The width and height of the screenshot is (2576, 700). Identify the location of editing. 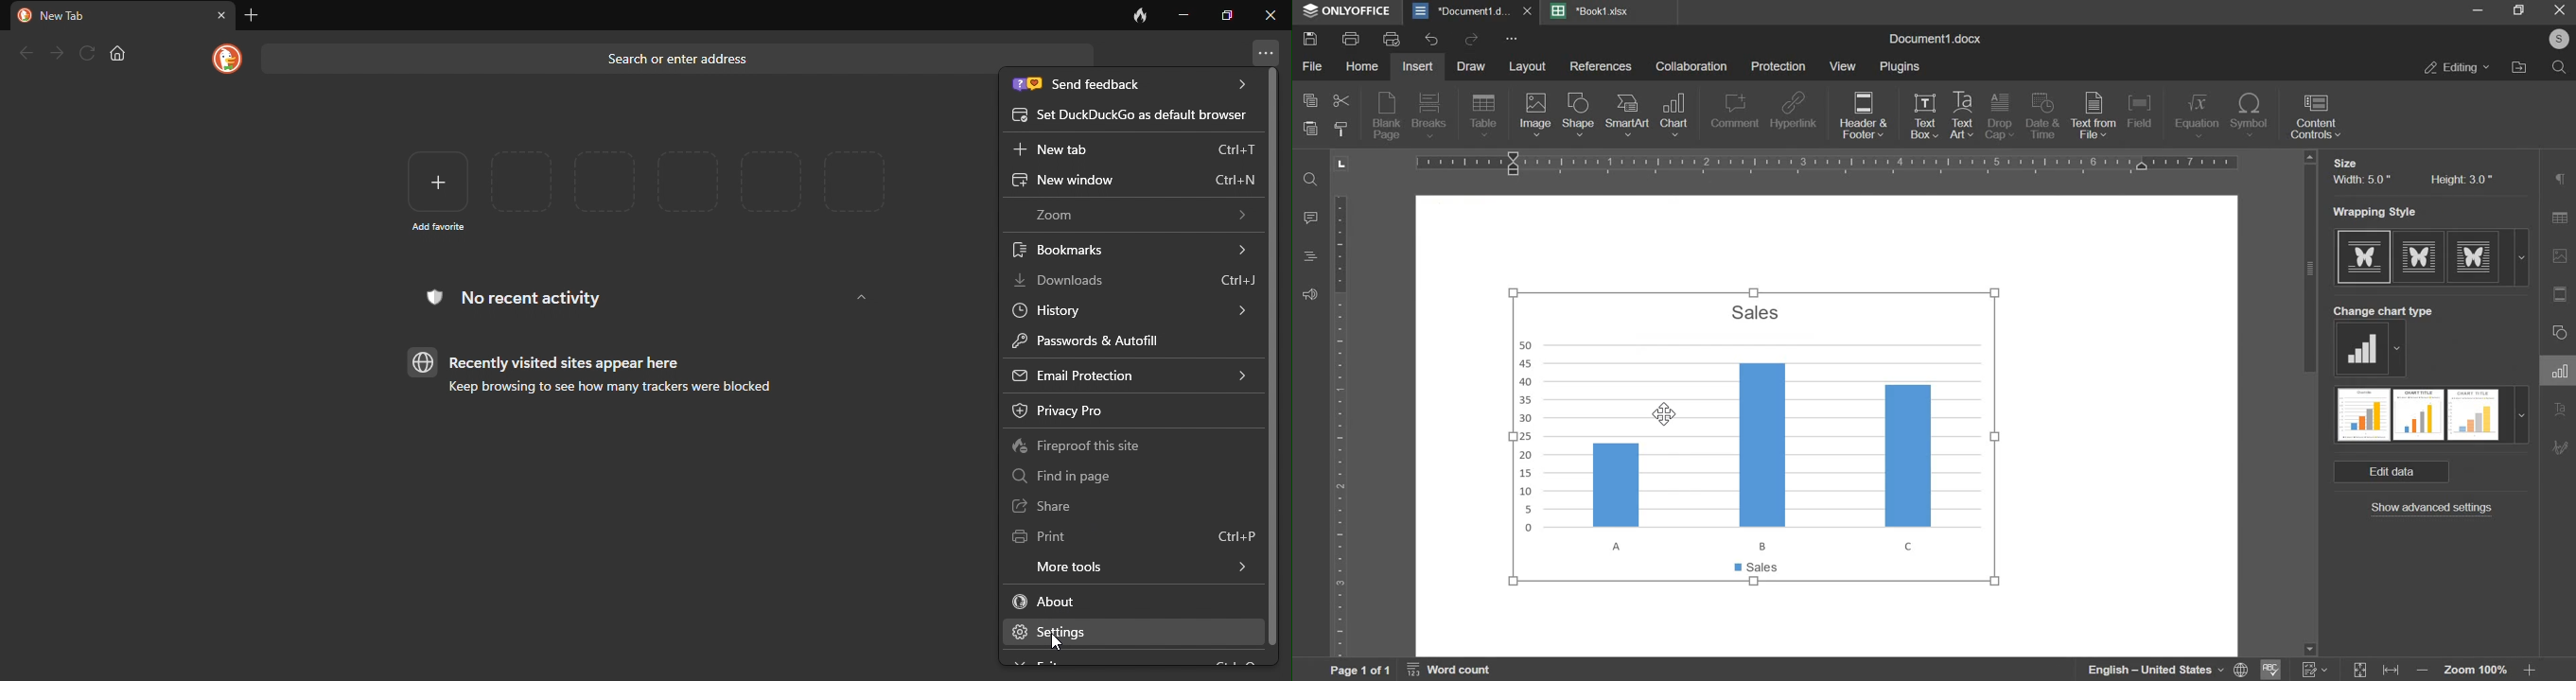
(2458, 68).